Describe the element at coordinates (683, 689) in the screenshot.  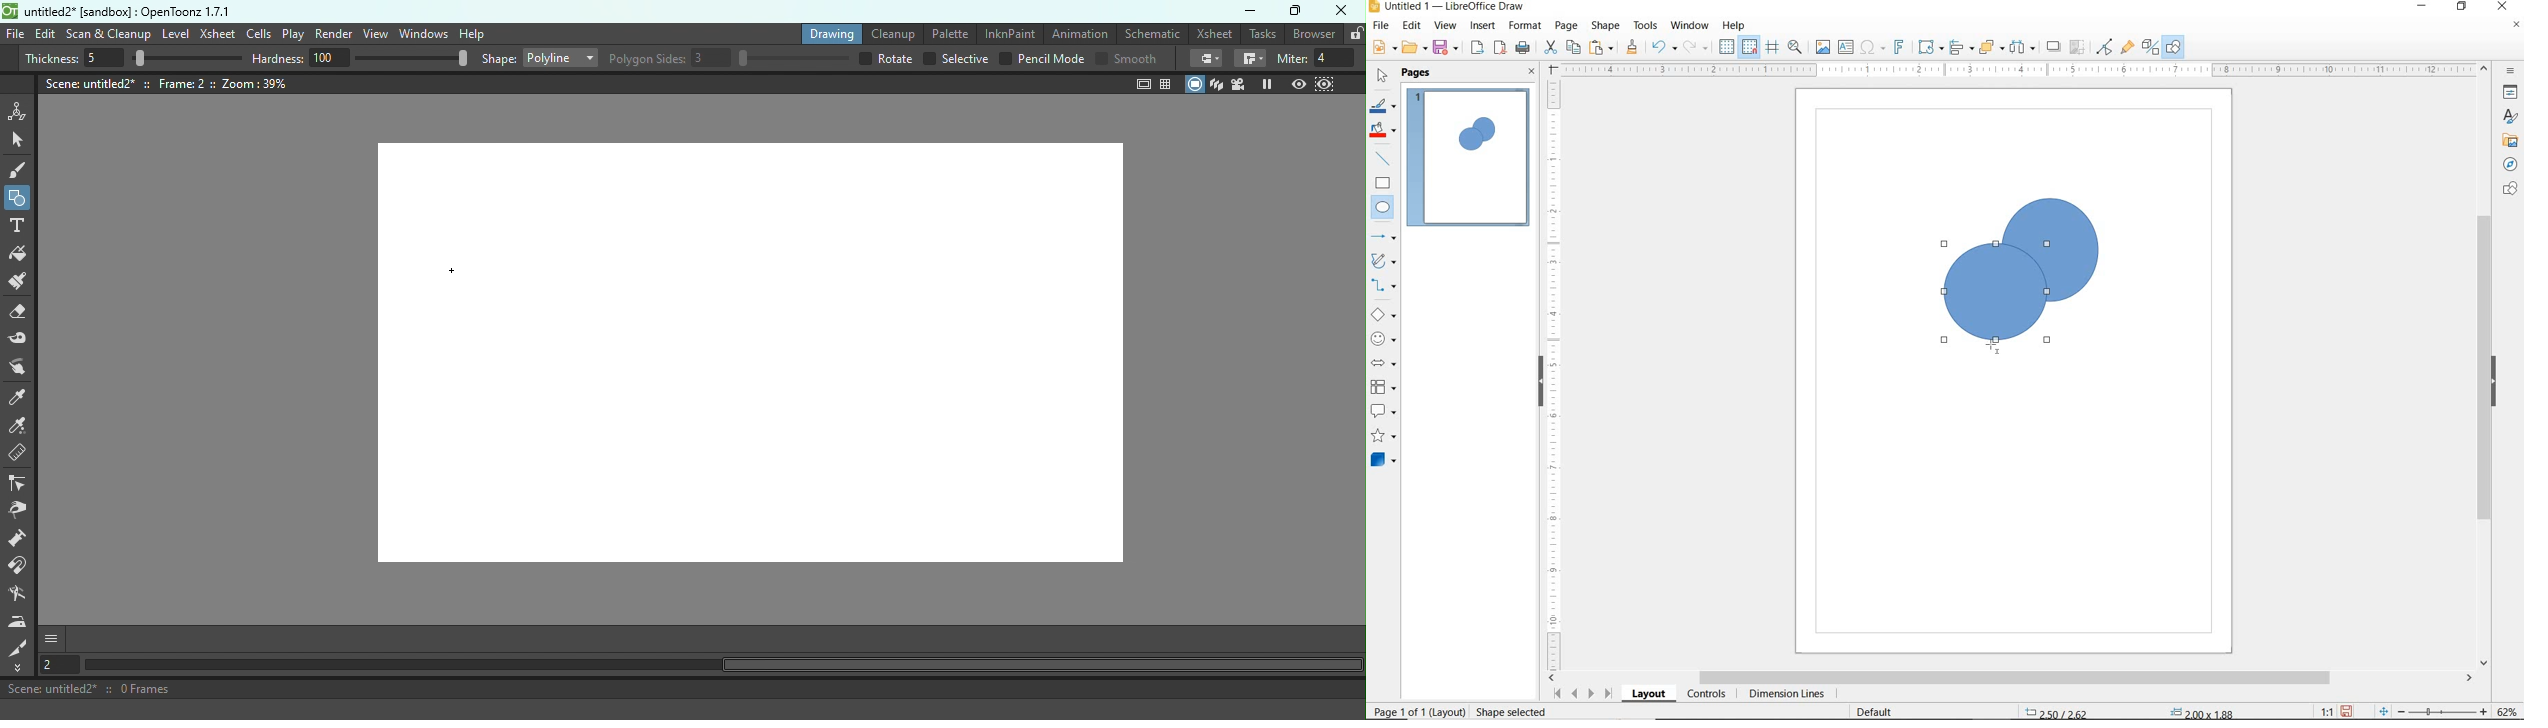
I see `Scene: untitled2* :: 0 Frames` at that location.